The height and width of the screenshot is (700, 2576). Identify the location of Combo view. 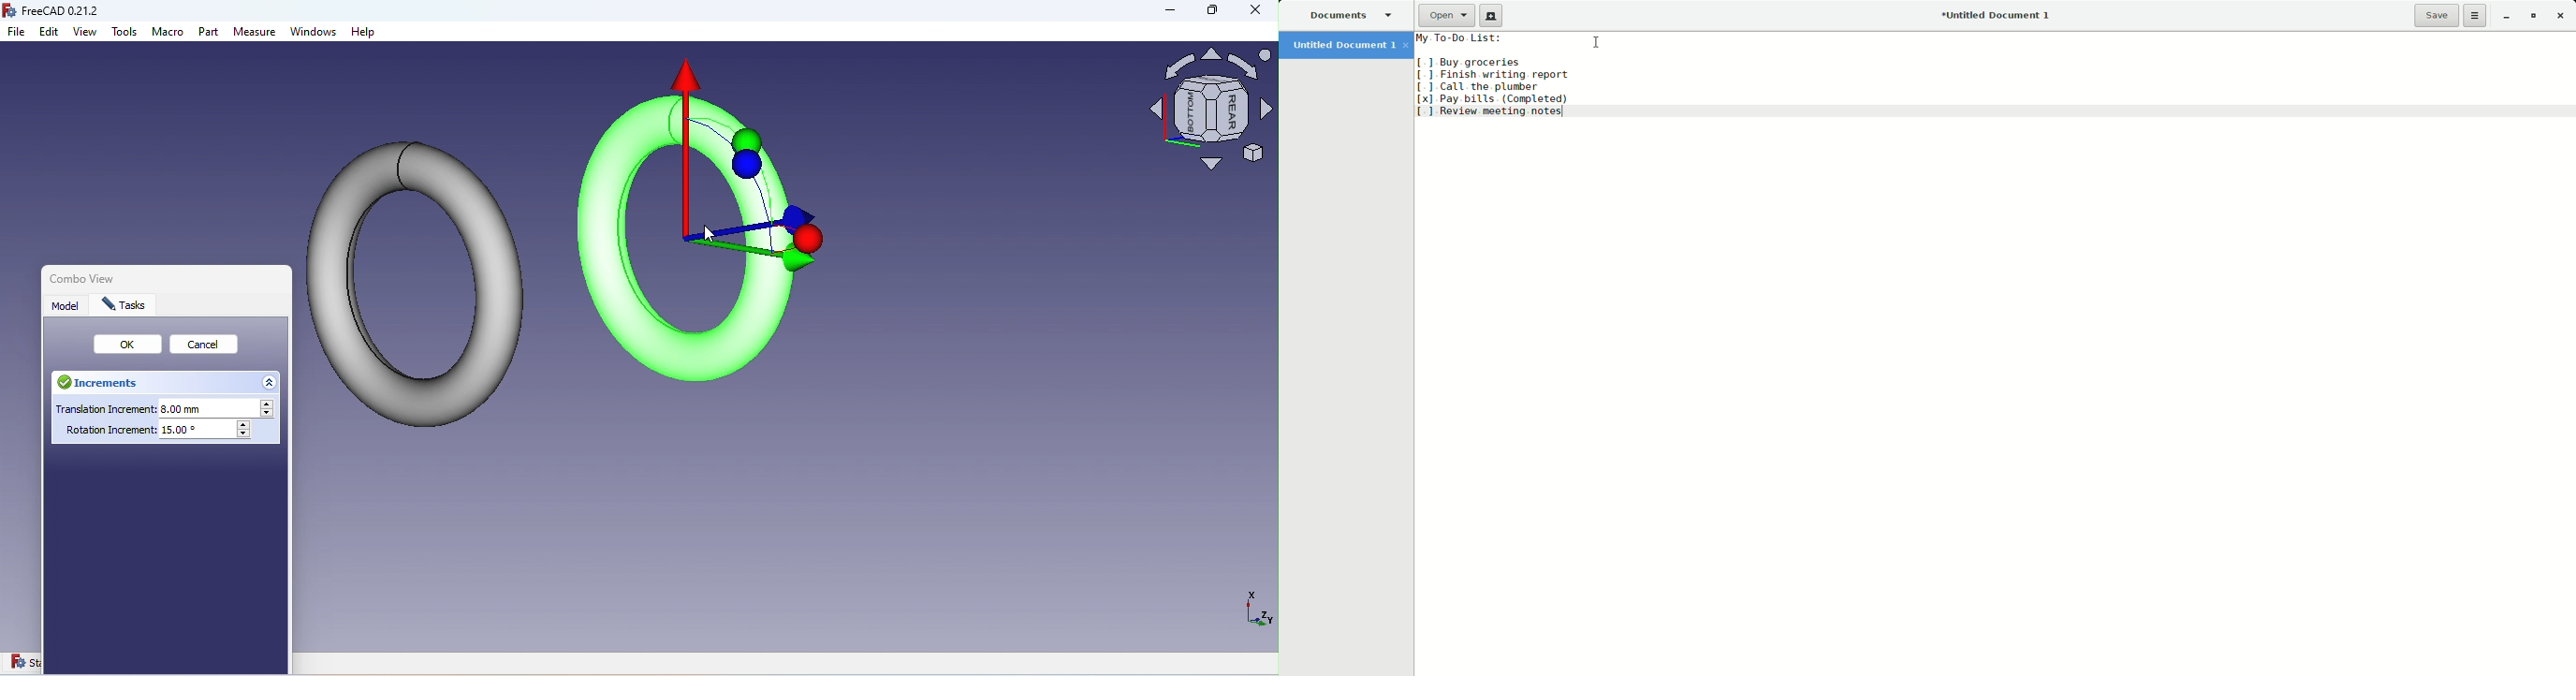
(78, 277).